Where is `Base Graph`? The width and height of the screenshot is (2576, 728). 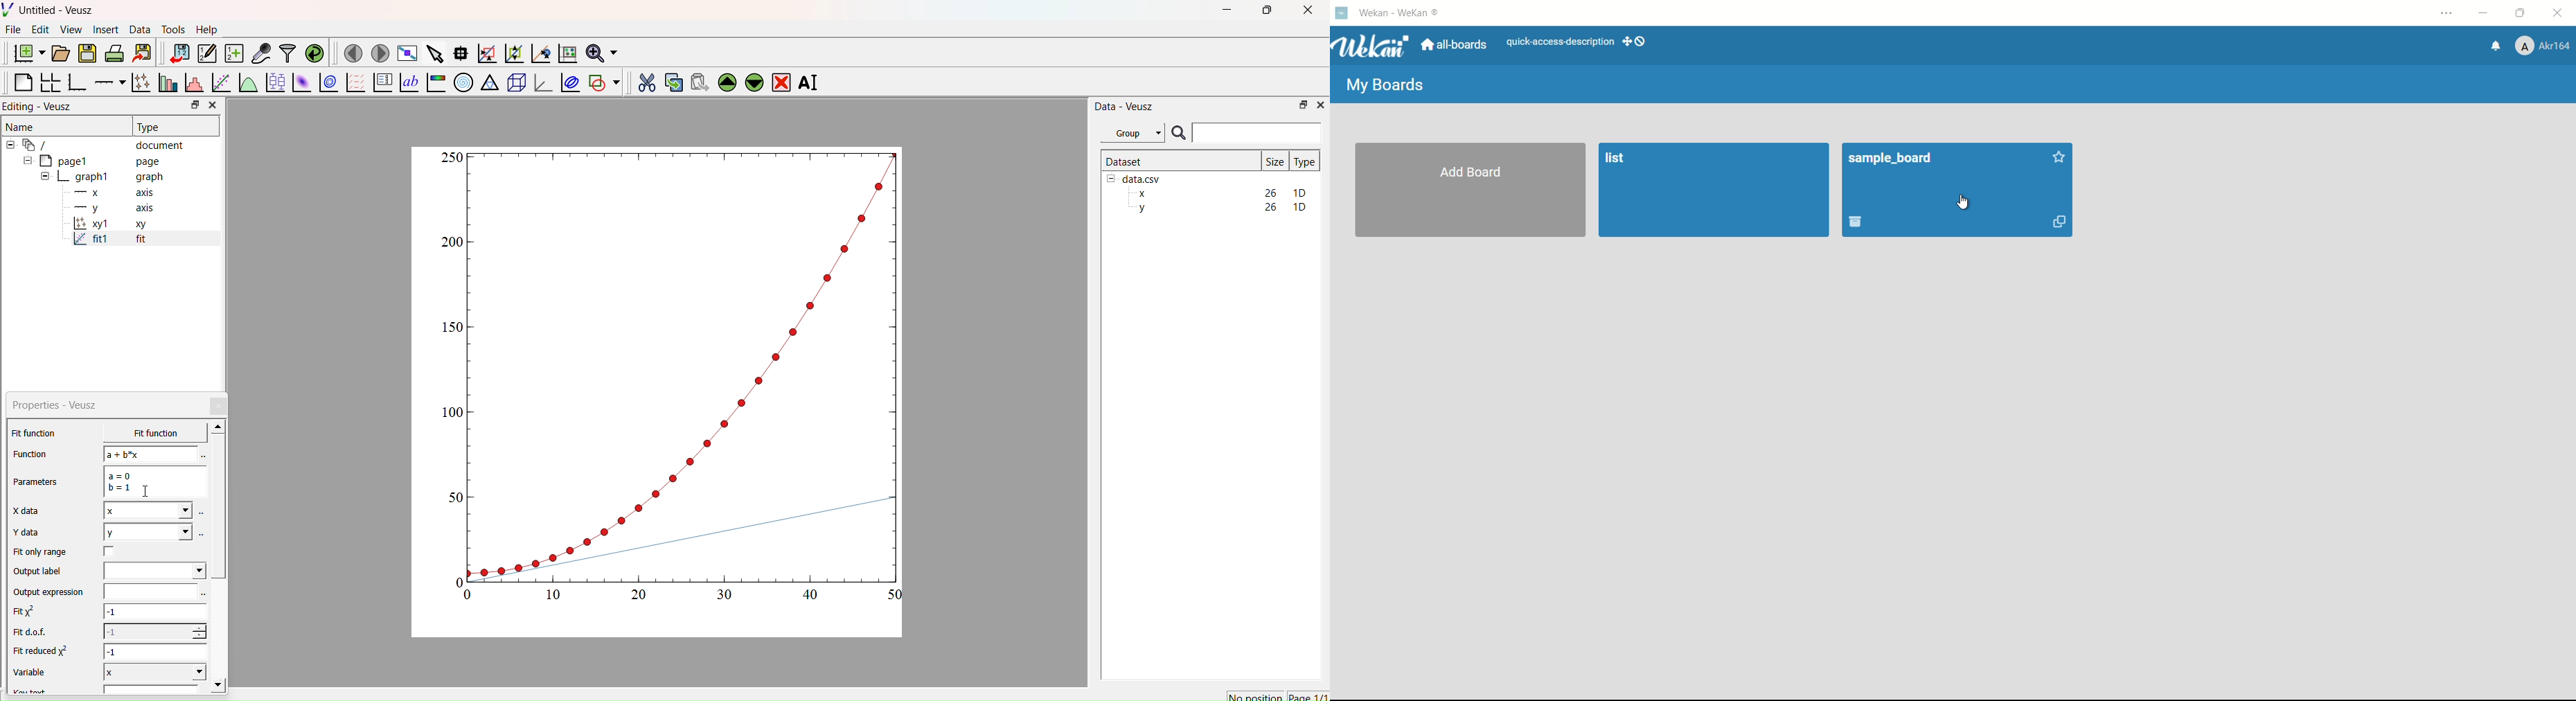
Base Graph is located at coordinates (75, 84).